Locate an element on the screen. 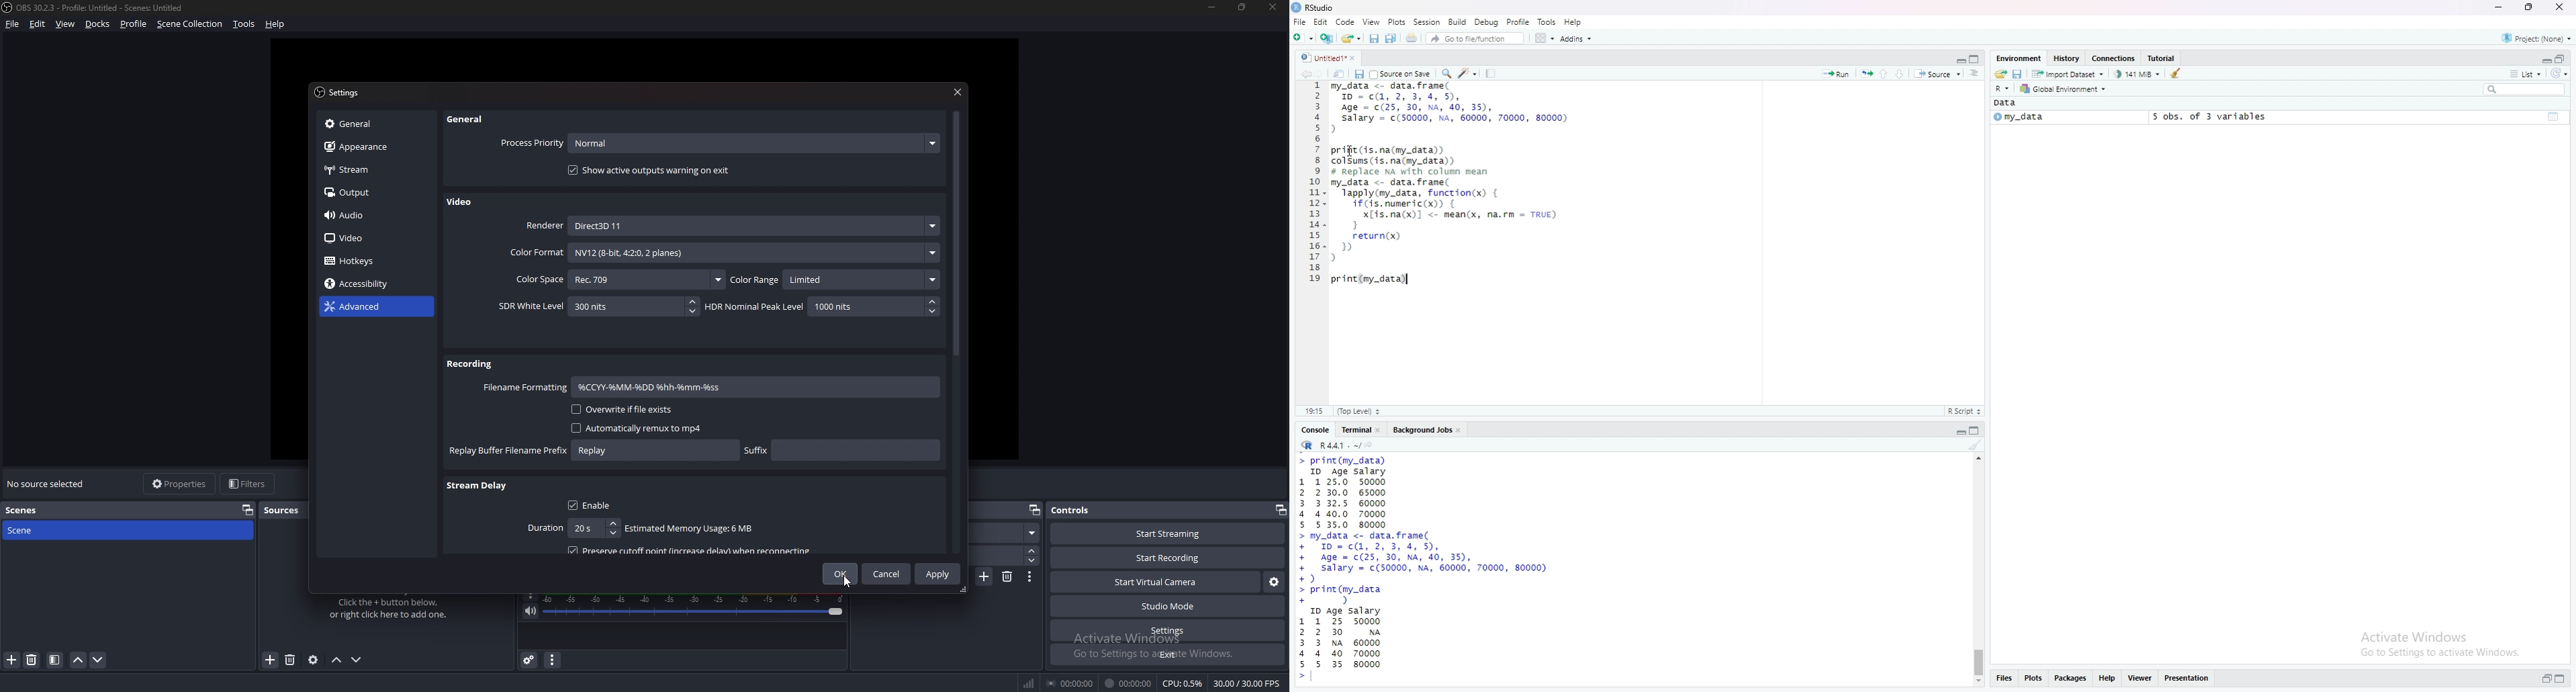 The width and height of the screenshot is (2576, 700). scroll bar is located at coordinates (956, 235).